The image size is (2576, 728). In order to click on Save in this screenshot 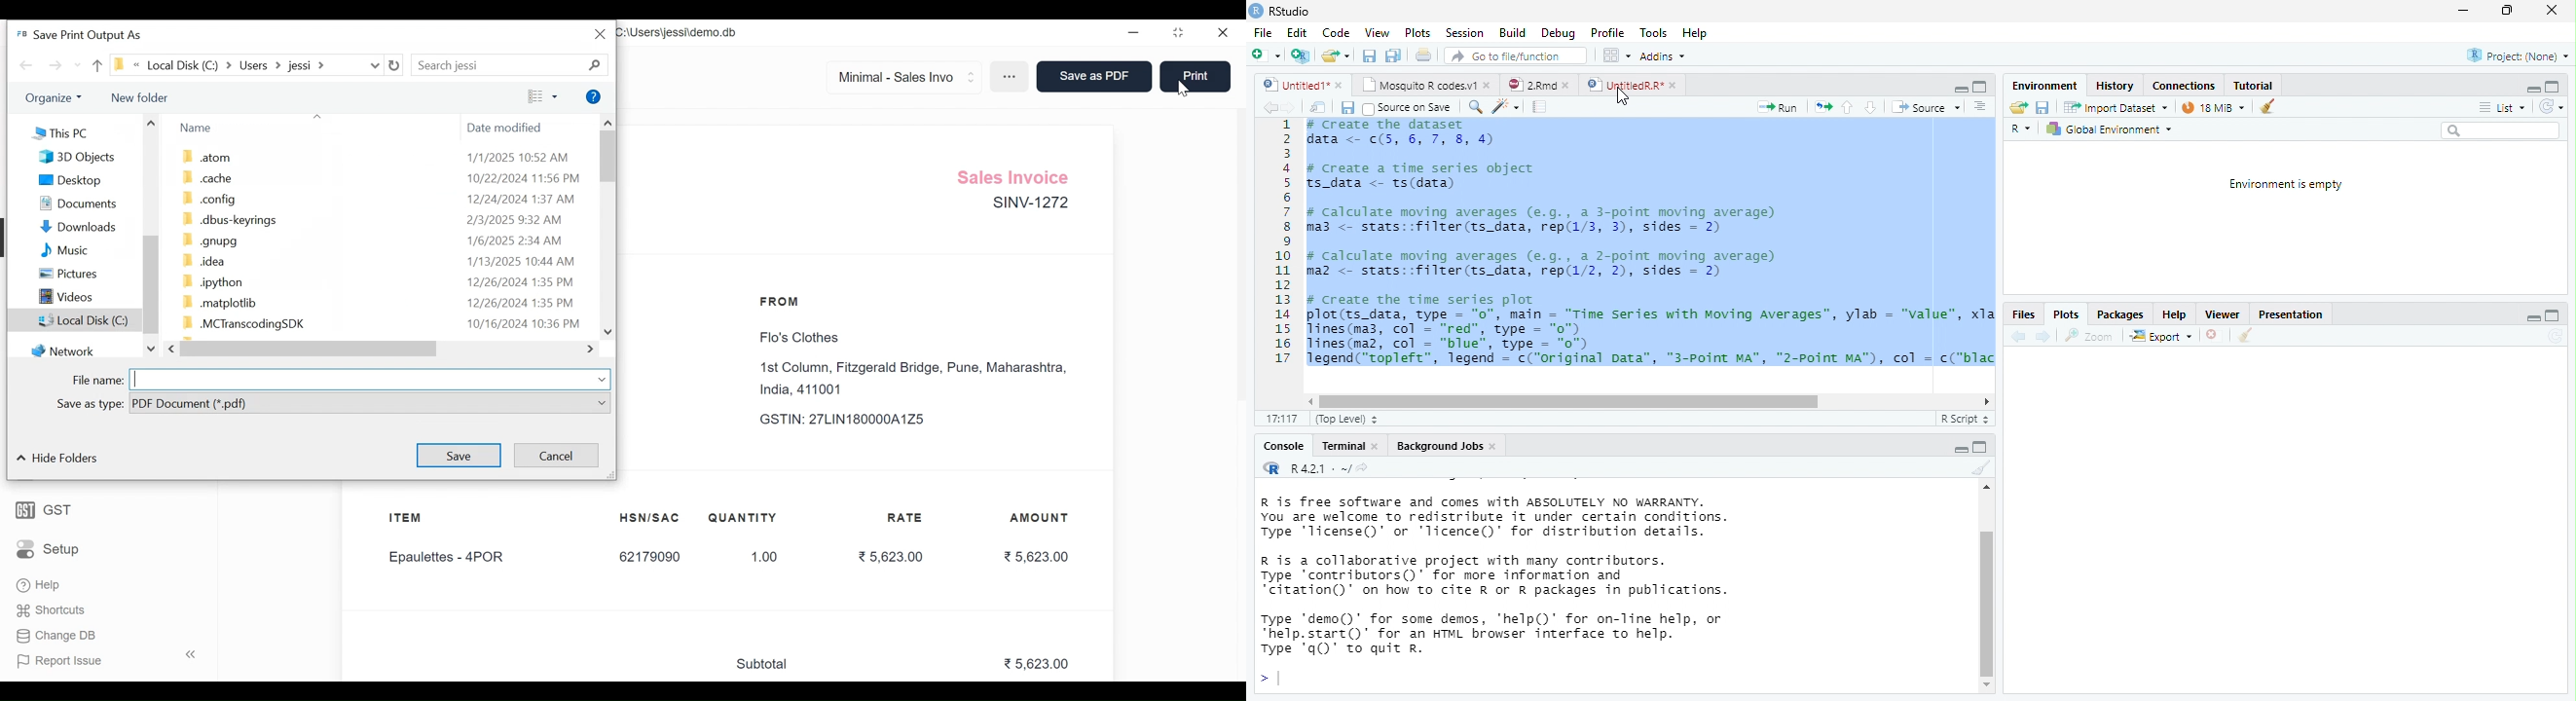, I will do `click(460, 456)`.